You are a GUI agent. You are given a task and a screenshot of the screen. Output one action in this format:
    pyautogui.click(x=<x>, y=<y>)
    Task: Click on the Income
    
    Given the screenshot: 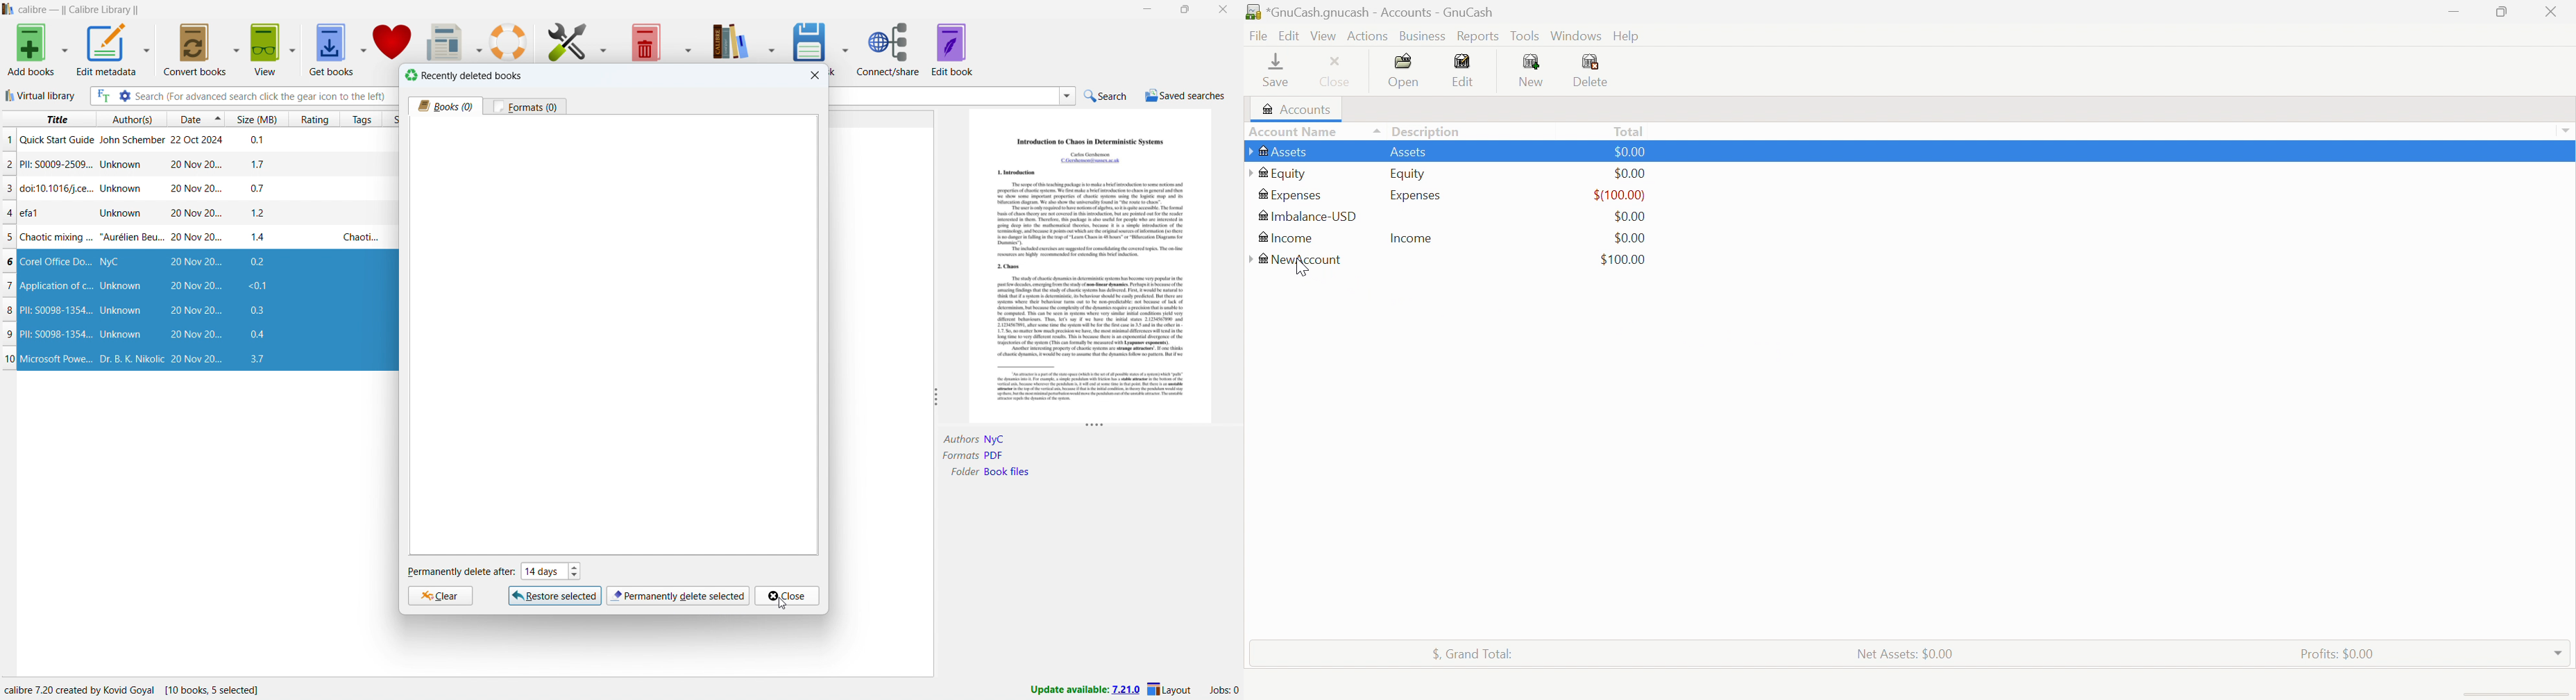 What is the action you would take?
    pyautogui.click(x=1285, y=238)
    